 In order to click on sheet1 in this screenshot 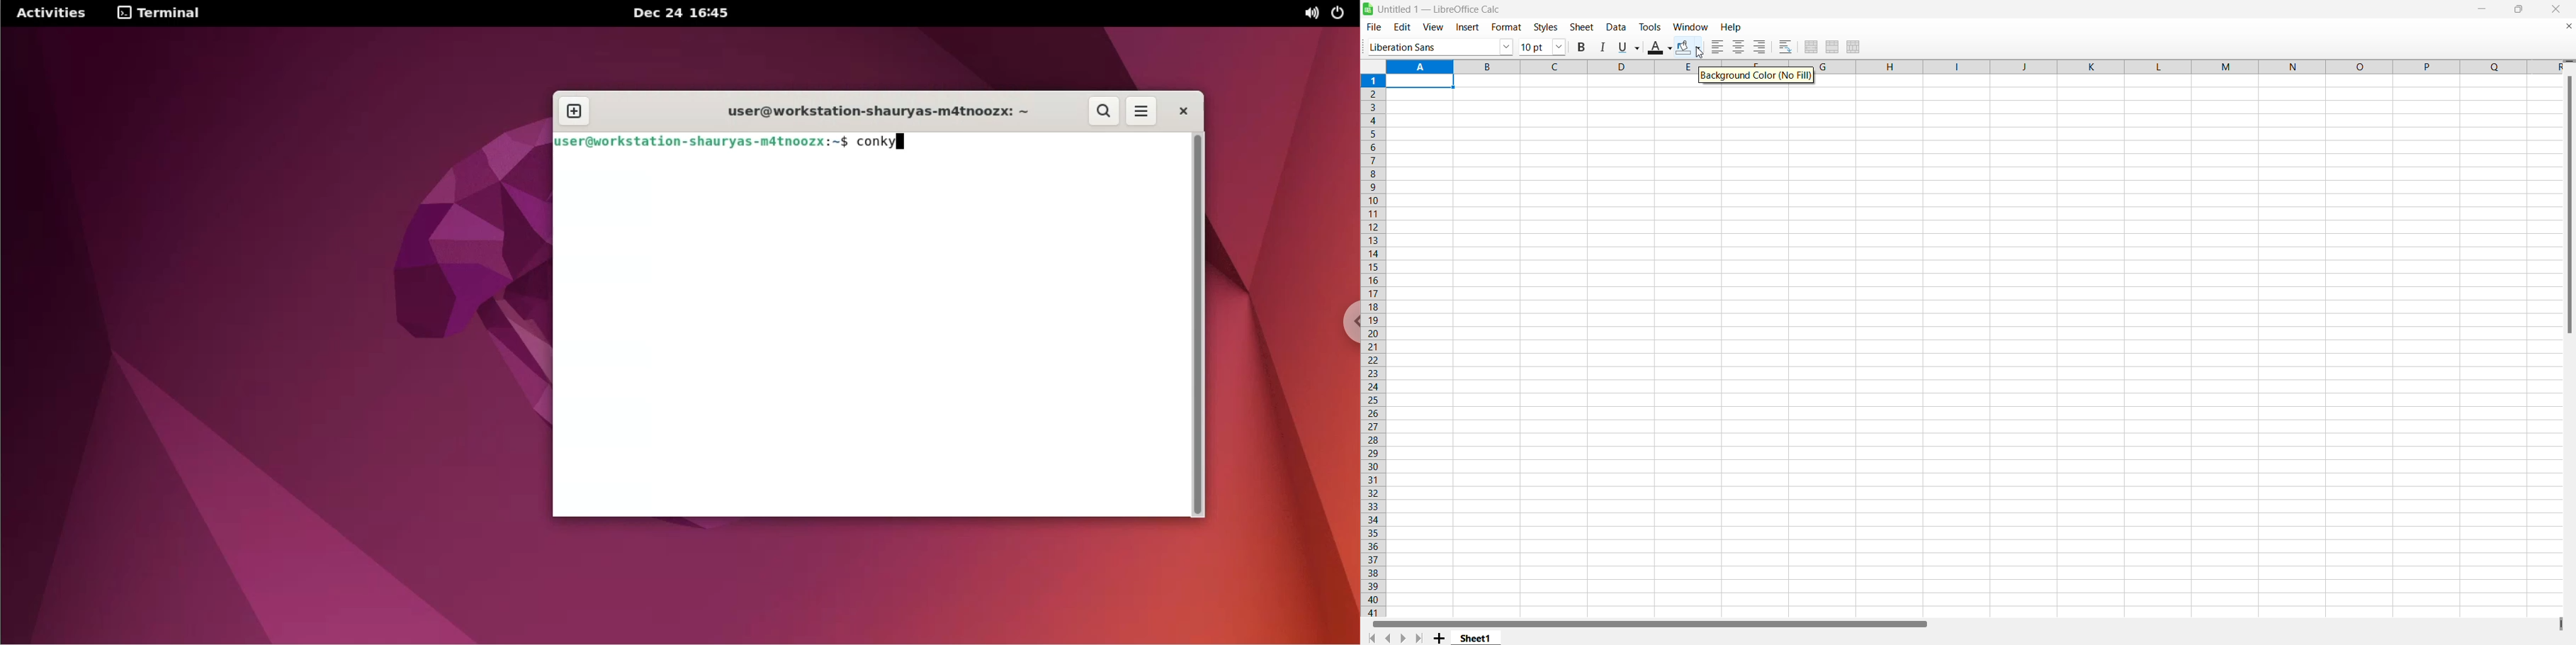, I will do `click(1477, 639)`.